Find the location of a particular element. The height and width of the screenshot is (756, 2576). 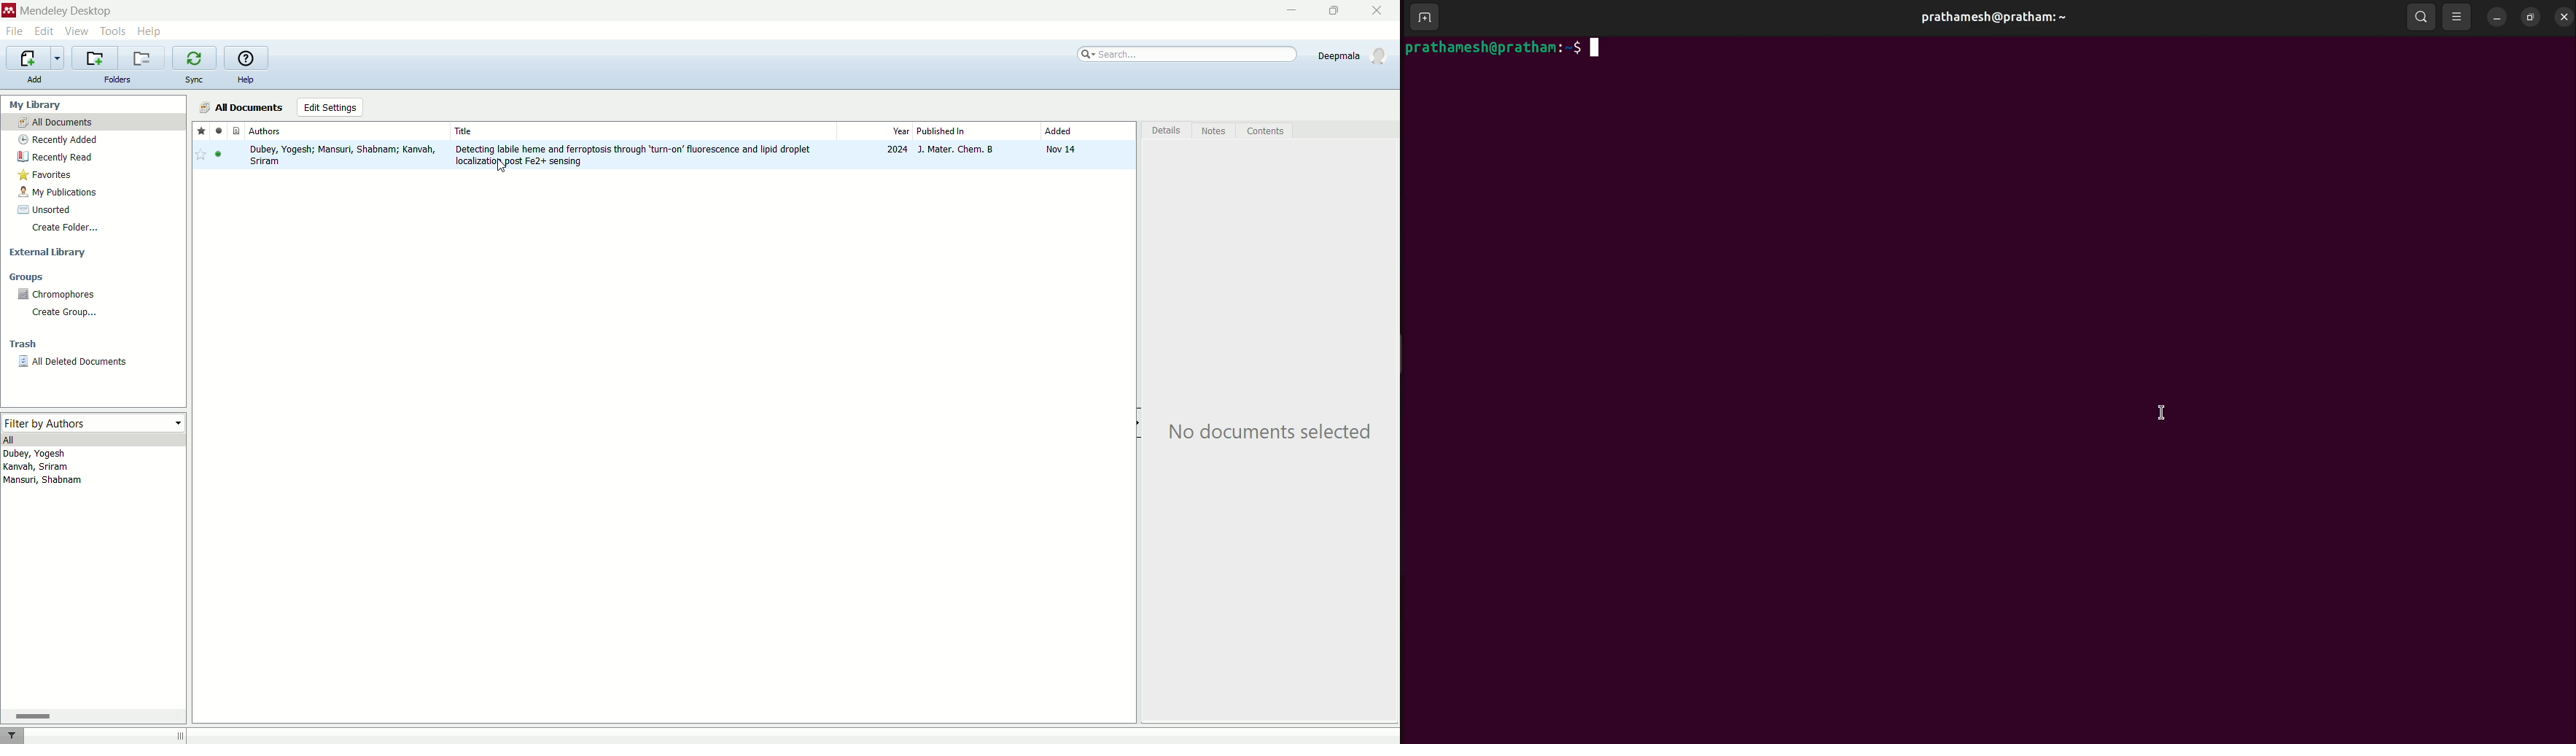

close is located at coordinates (1380, 10).